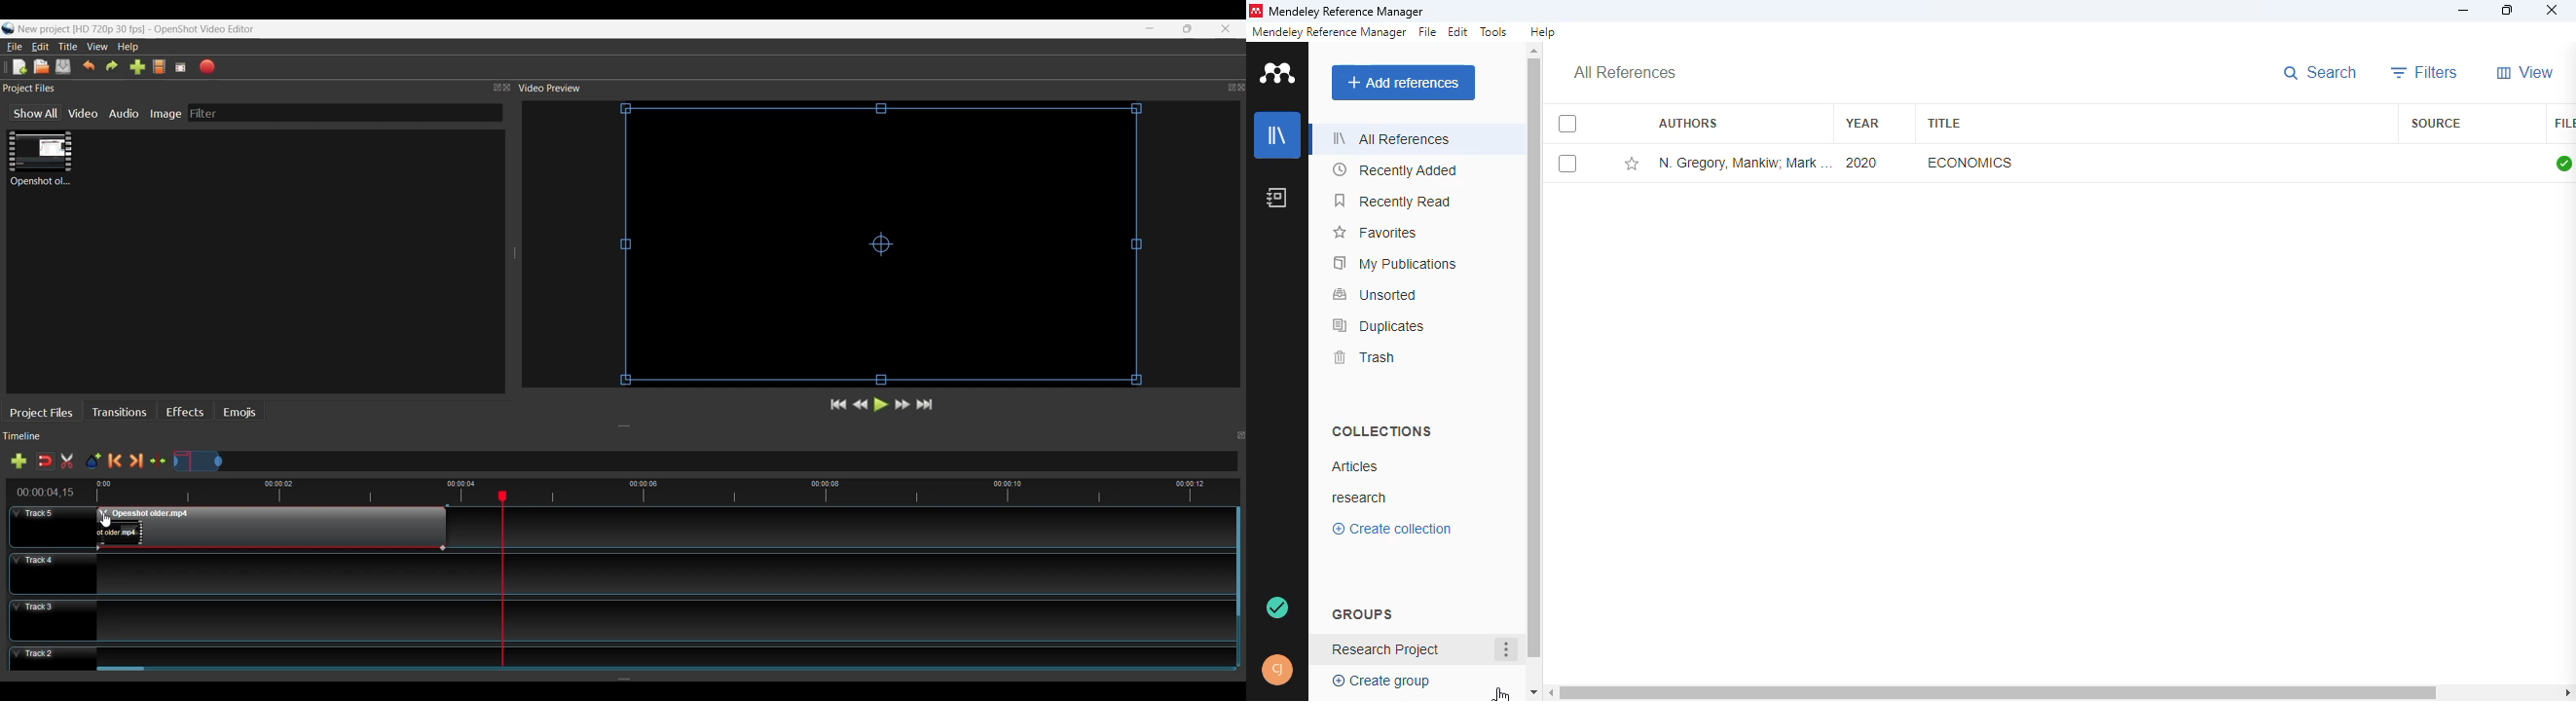 The height and width of the screenshot is (728, 2576). What do you see at coordinates (1362, 613) in the screenshot?
I see `groups` at bounding box center [1362, 613].